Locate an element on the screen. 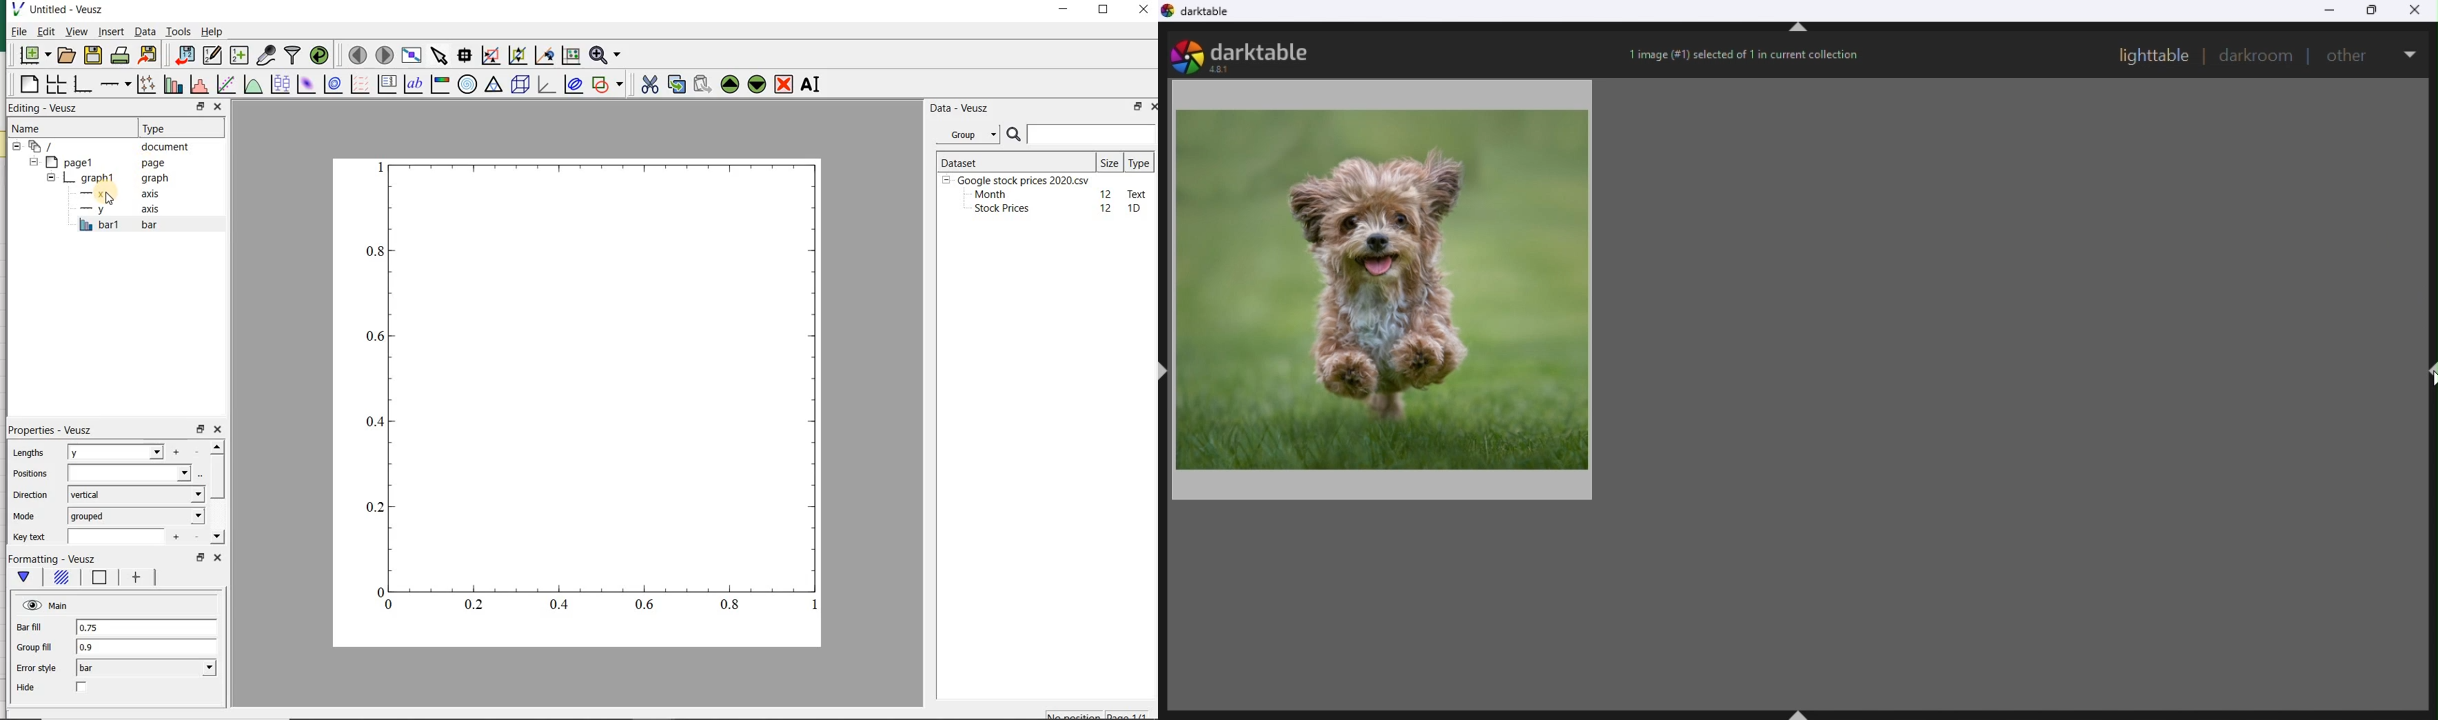 This screenshot has height=728, width=2464. Dark room is located at coordinates (2257, 56).